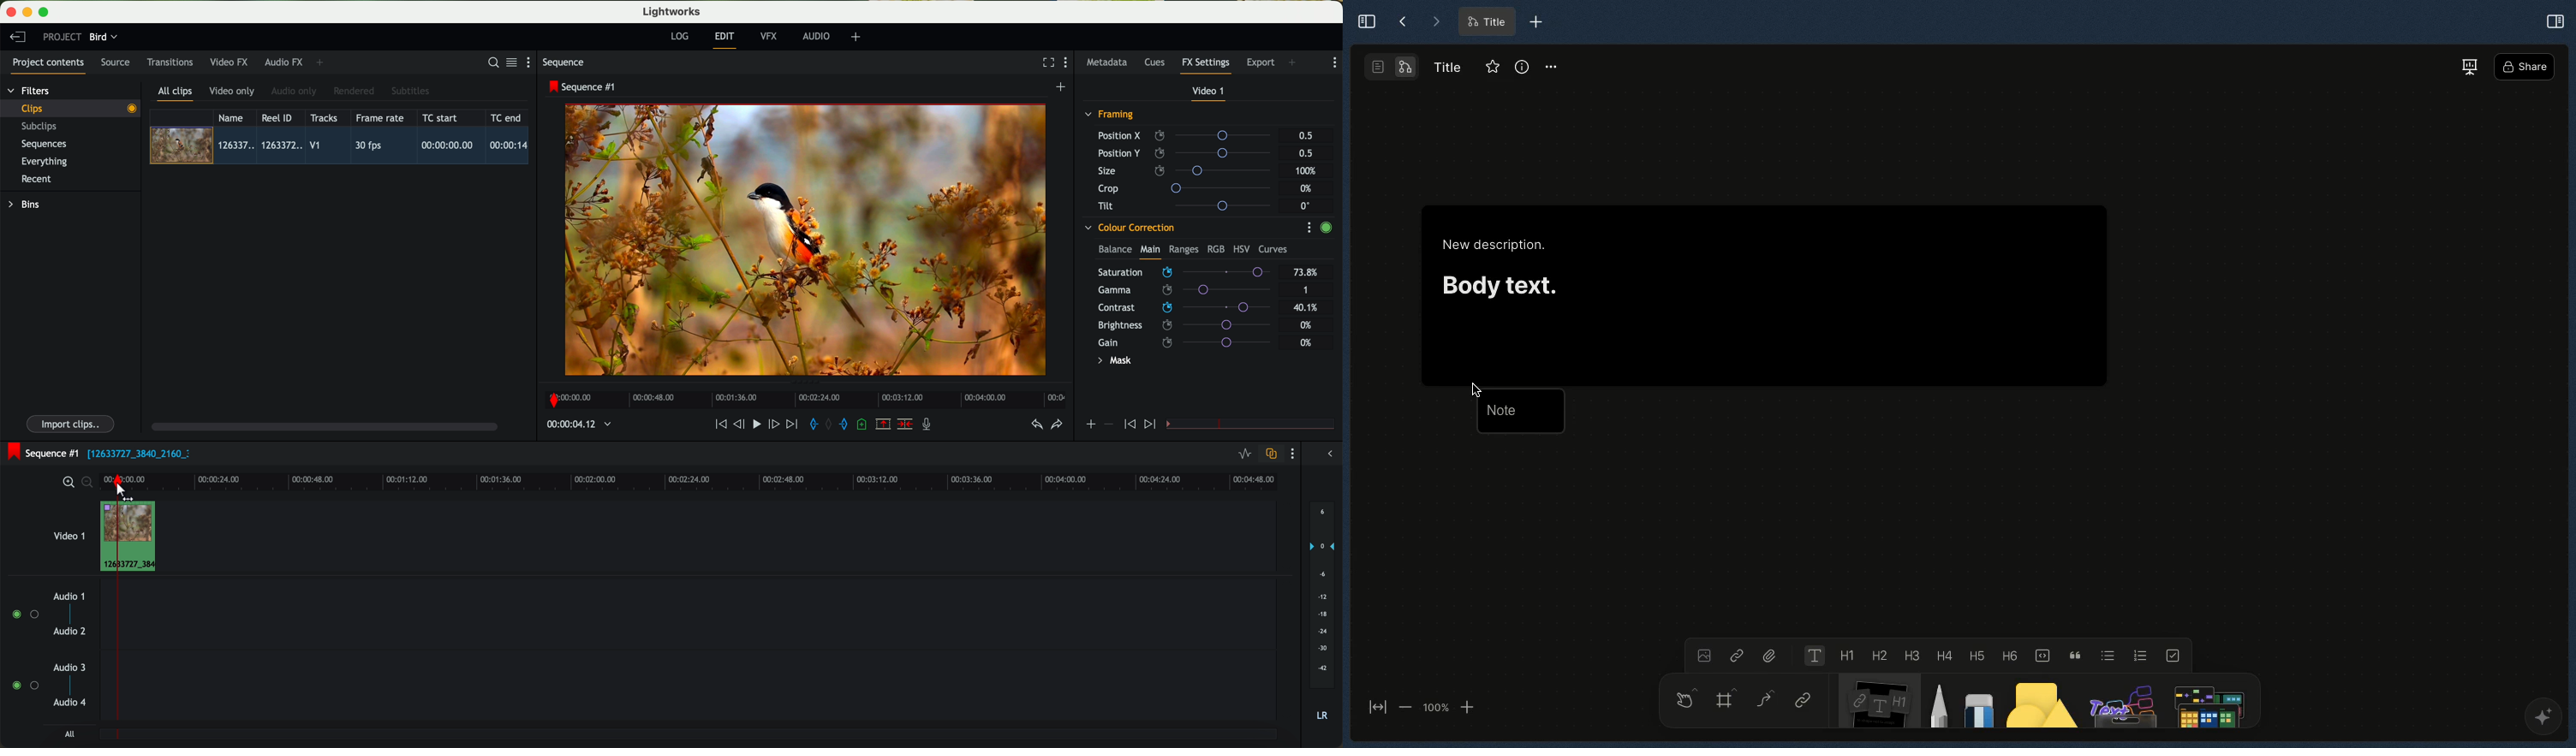 The height and width of the screenshot is (756, 2576). I want to click on audio only, so click(295, 91).